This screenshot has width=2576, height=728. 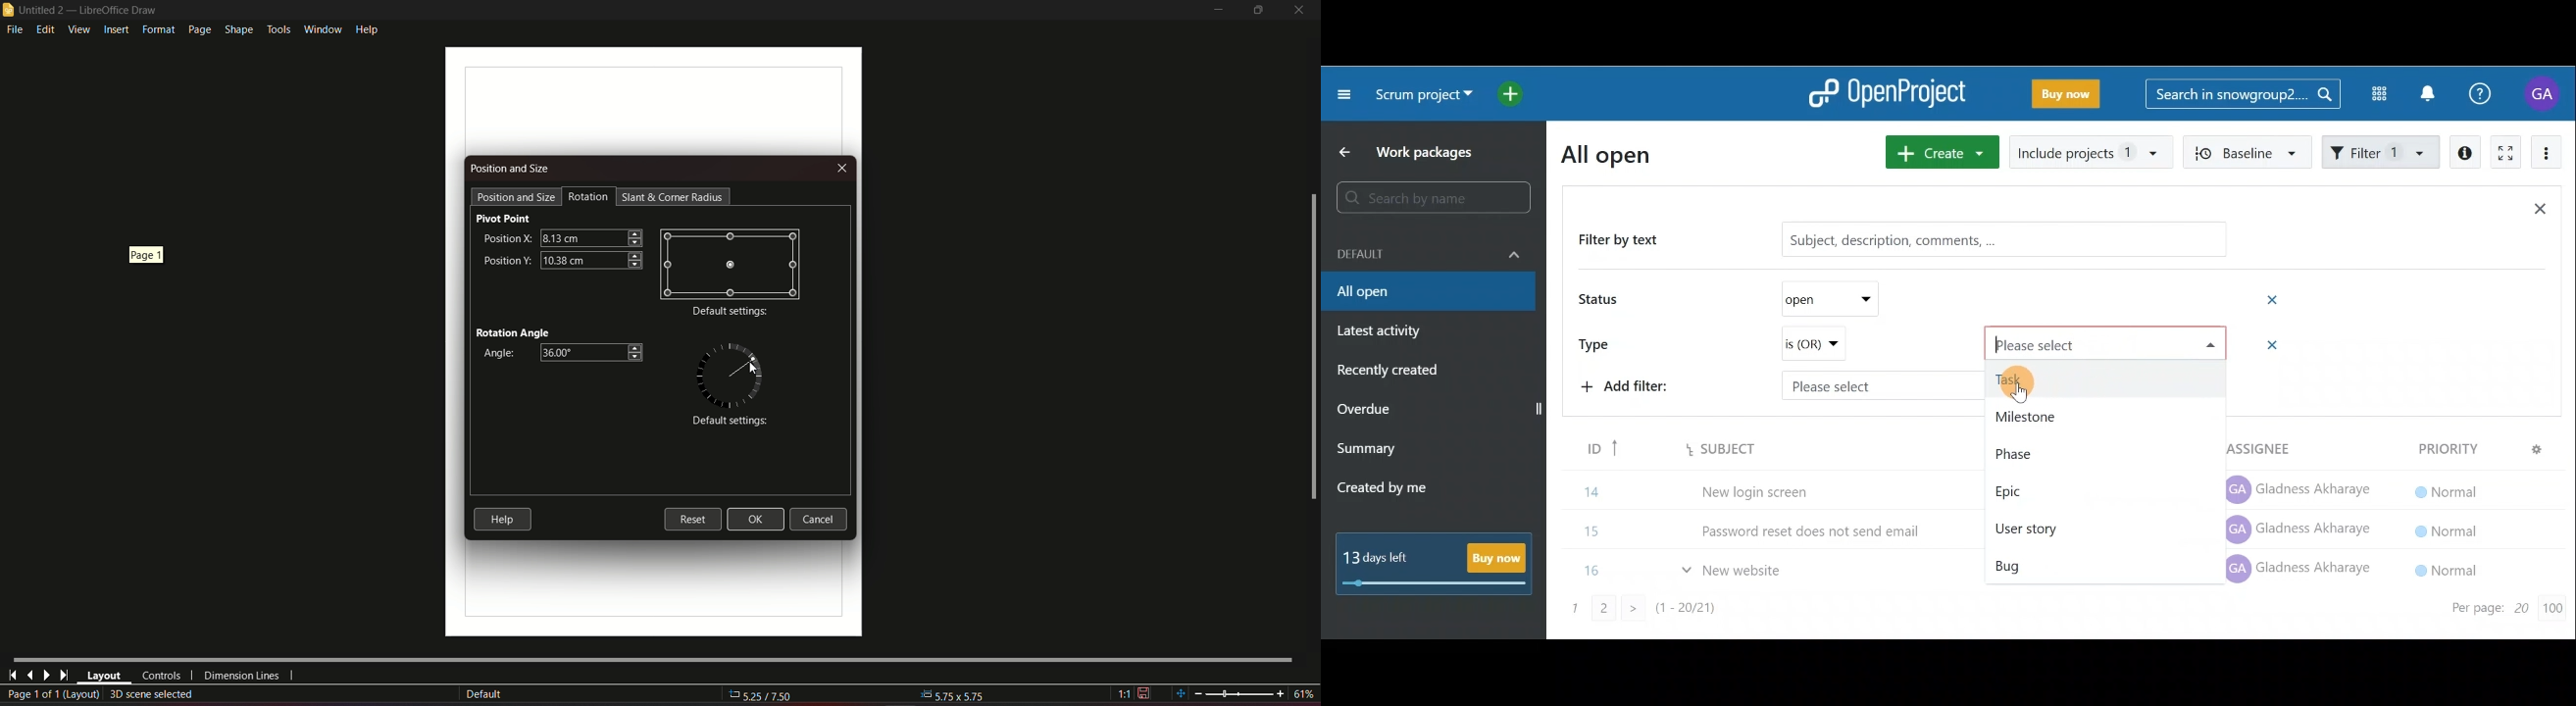 I want to click on Reset, so click(x=692, y=518).